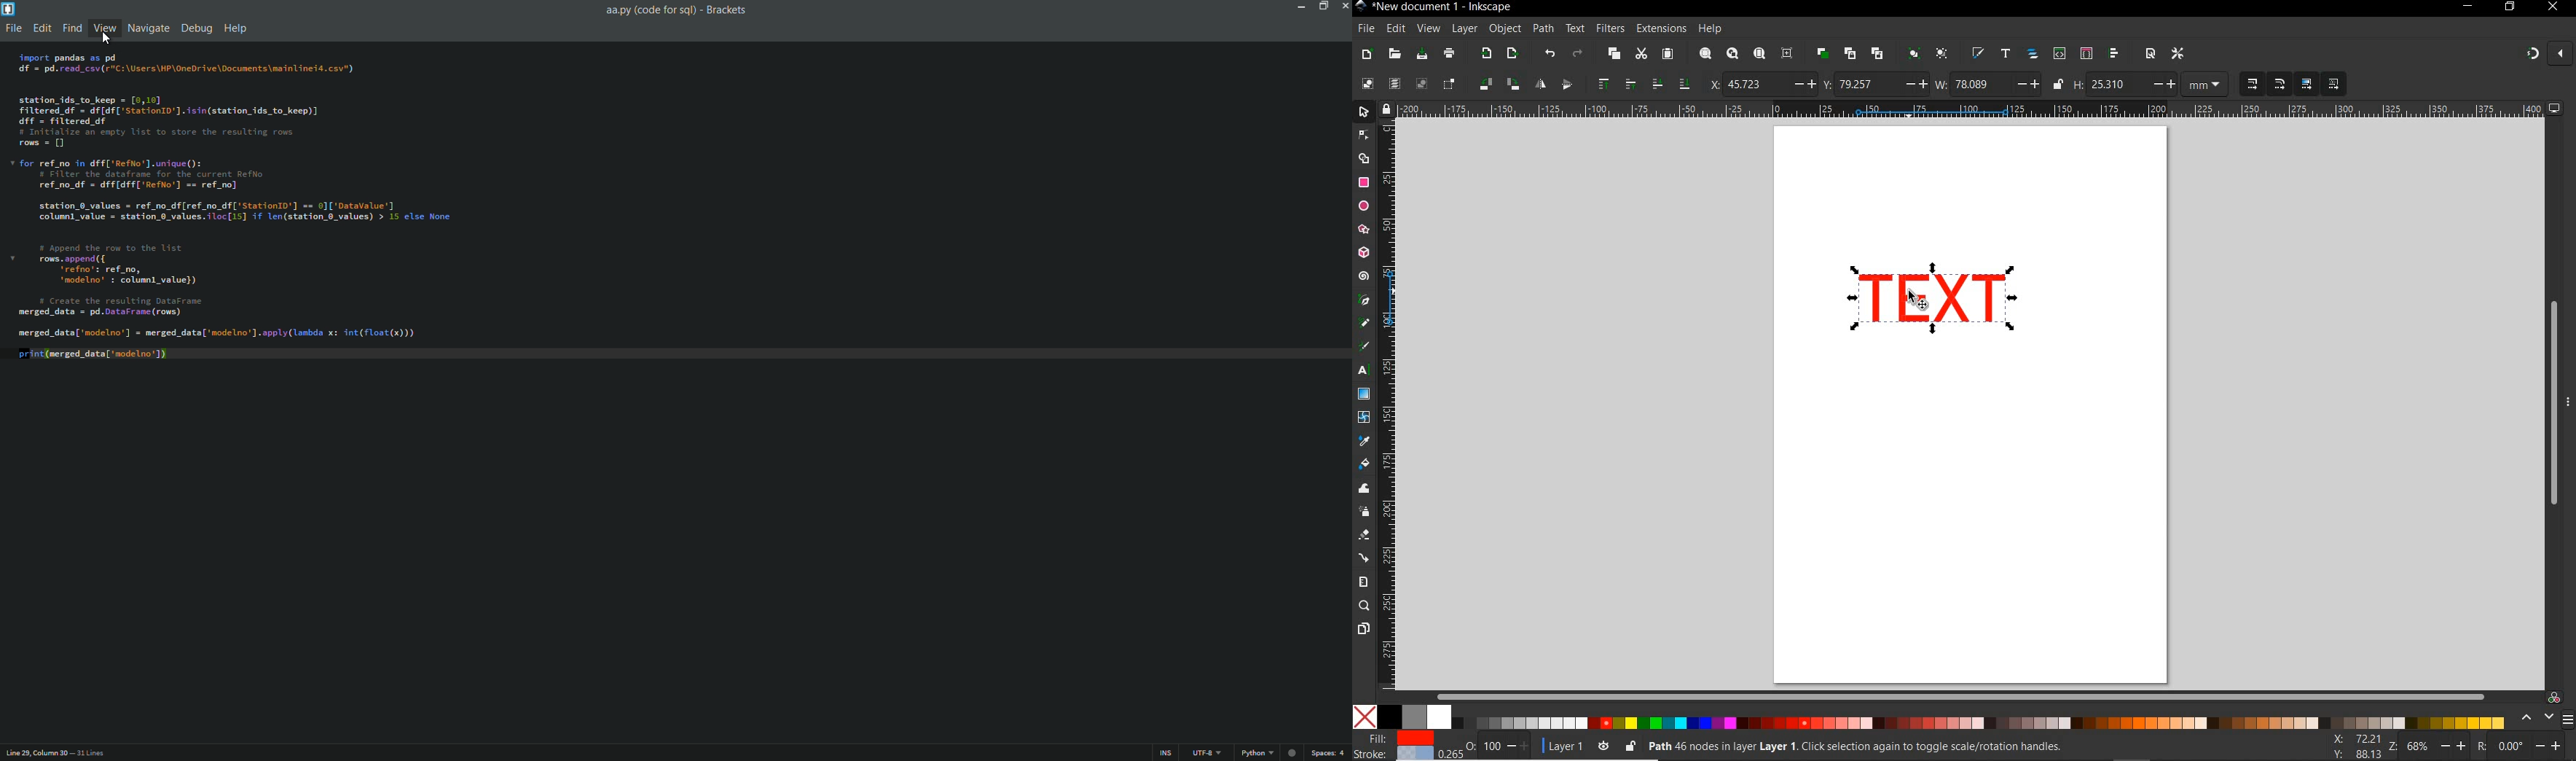 The width and height of the screenshot is (2576, 784). I want to click on CUT, so click(1641, 55).